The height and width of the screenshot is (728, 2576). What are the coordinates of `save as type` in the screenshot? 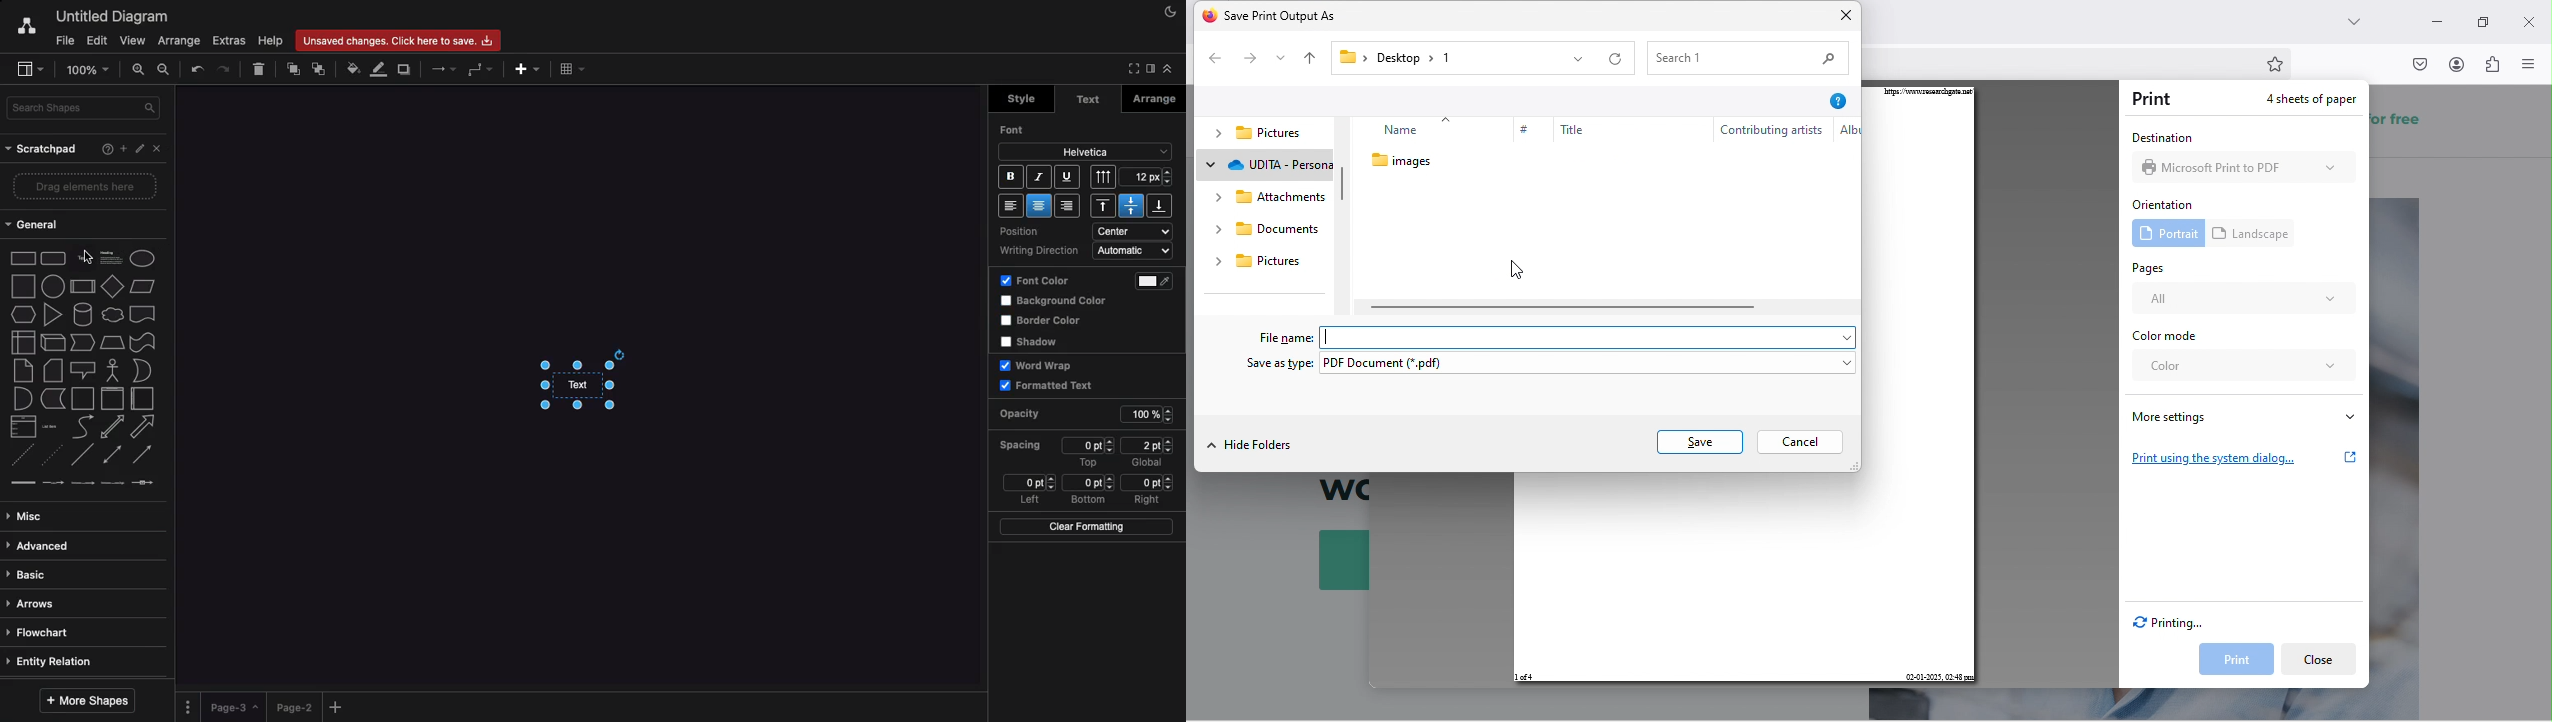 It's located at (1552, 365).